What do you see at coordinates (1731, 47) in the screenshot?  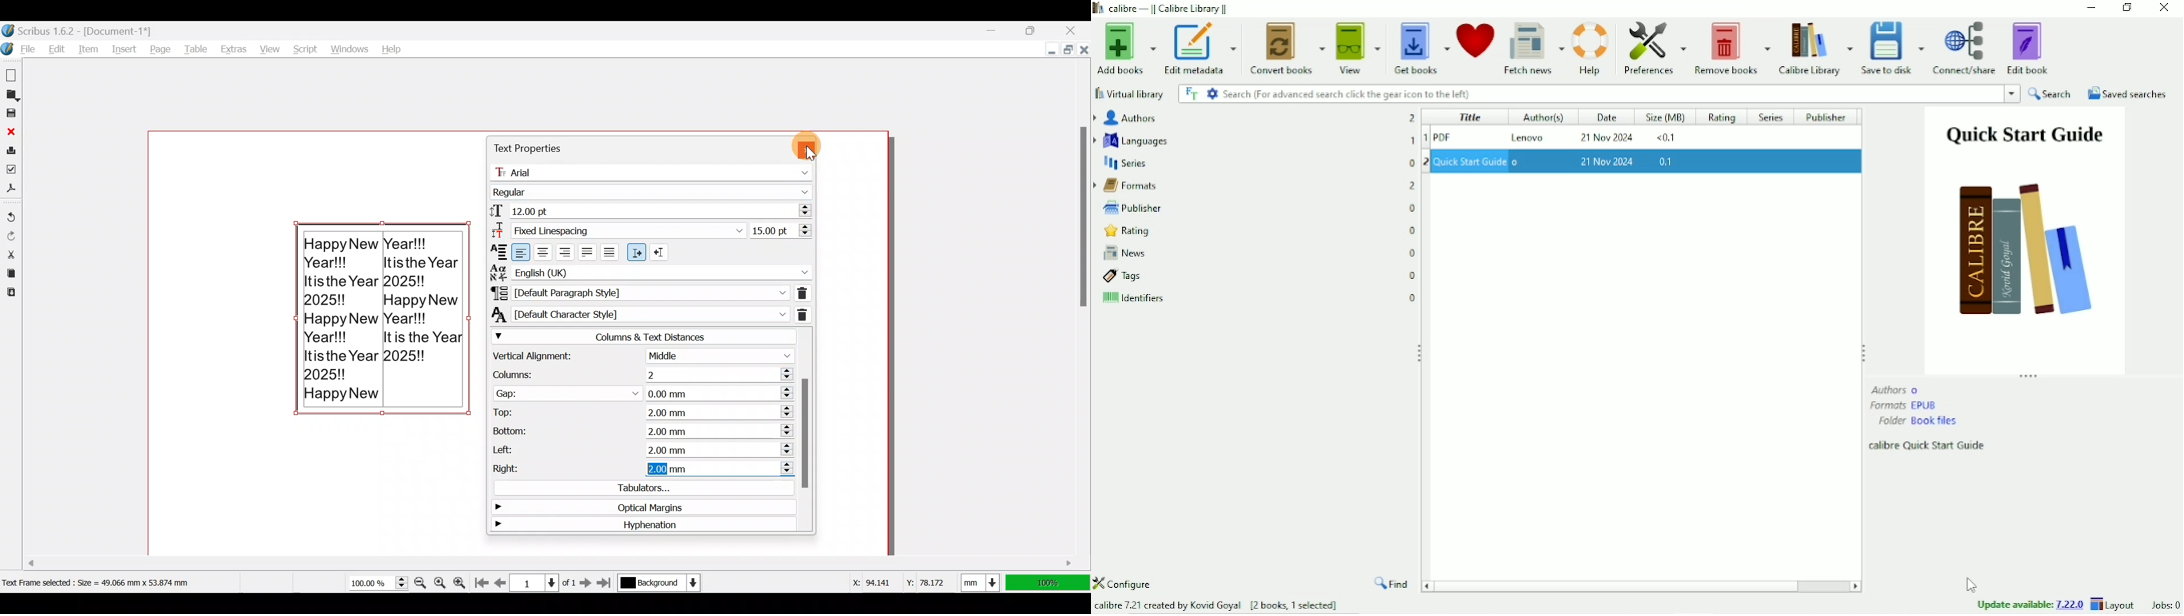 I see `Remove books` at bounding box center [1731, 47].